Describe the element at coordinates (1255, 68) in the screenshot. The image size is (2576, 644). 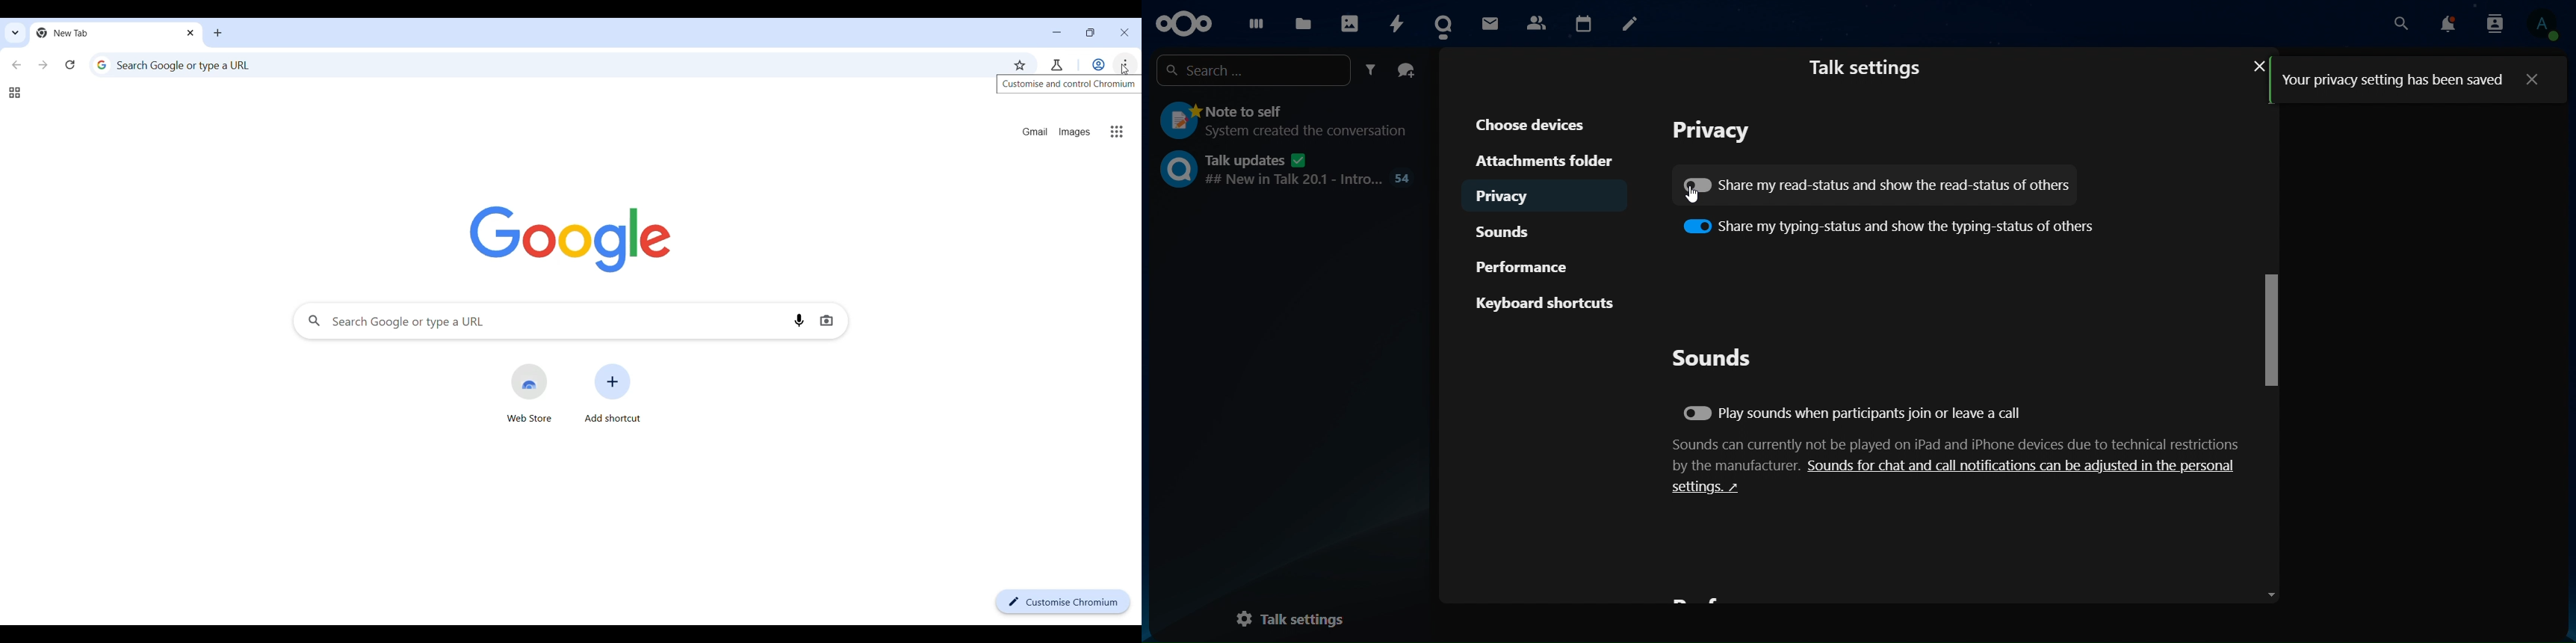
I see `search` at that location.